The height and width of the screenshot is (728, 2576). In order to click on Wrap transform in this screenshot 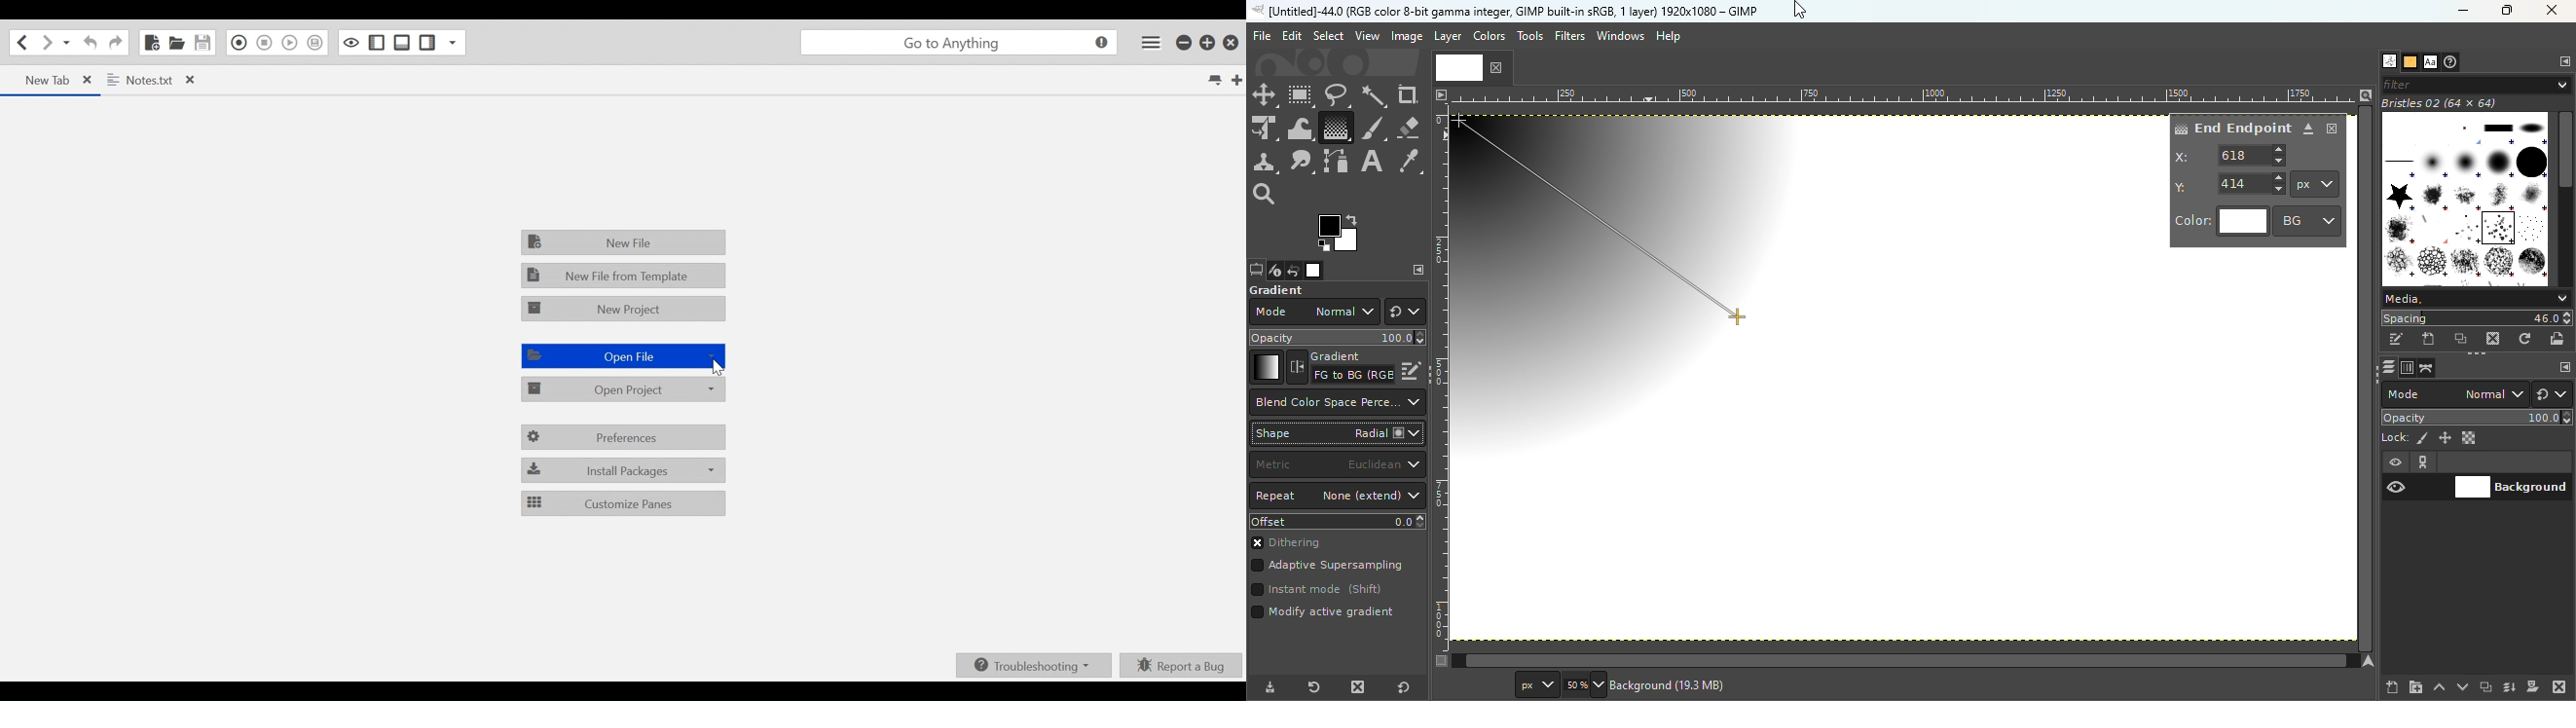, I will do `click(1298, 128)`.